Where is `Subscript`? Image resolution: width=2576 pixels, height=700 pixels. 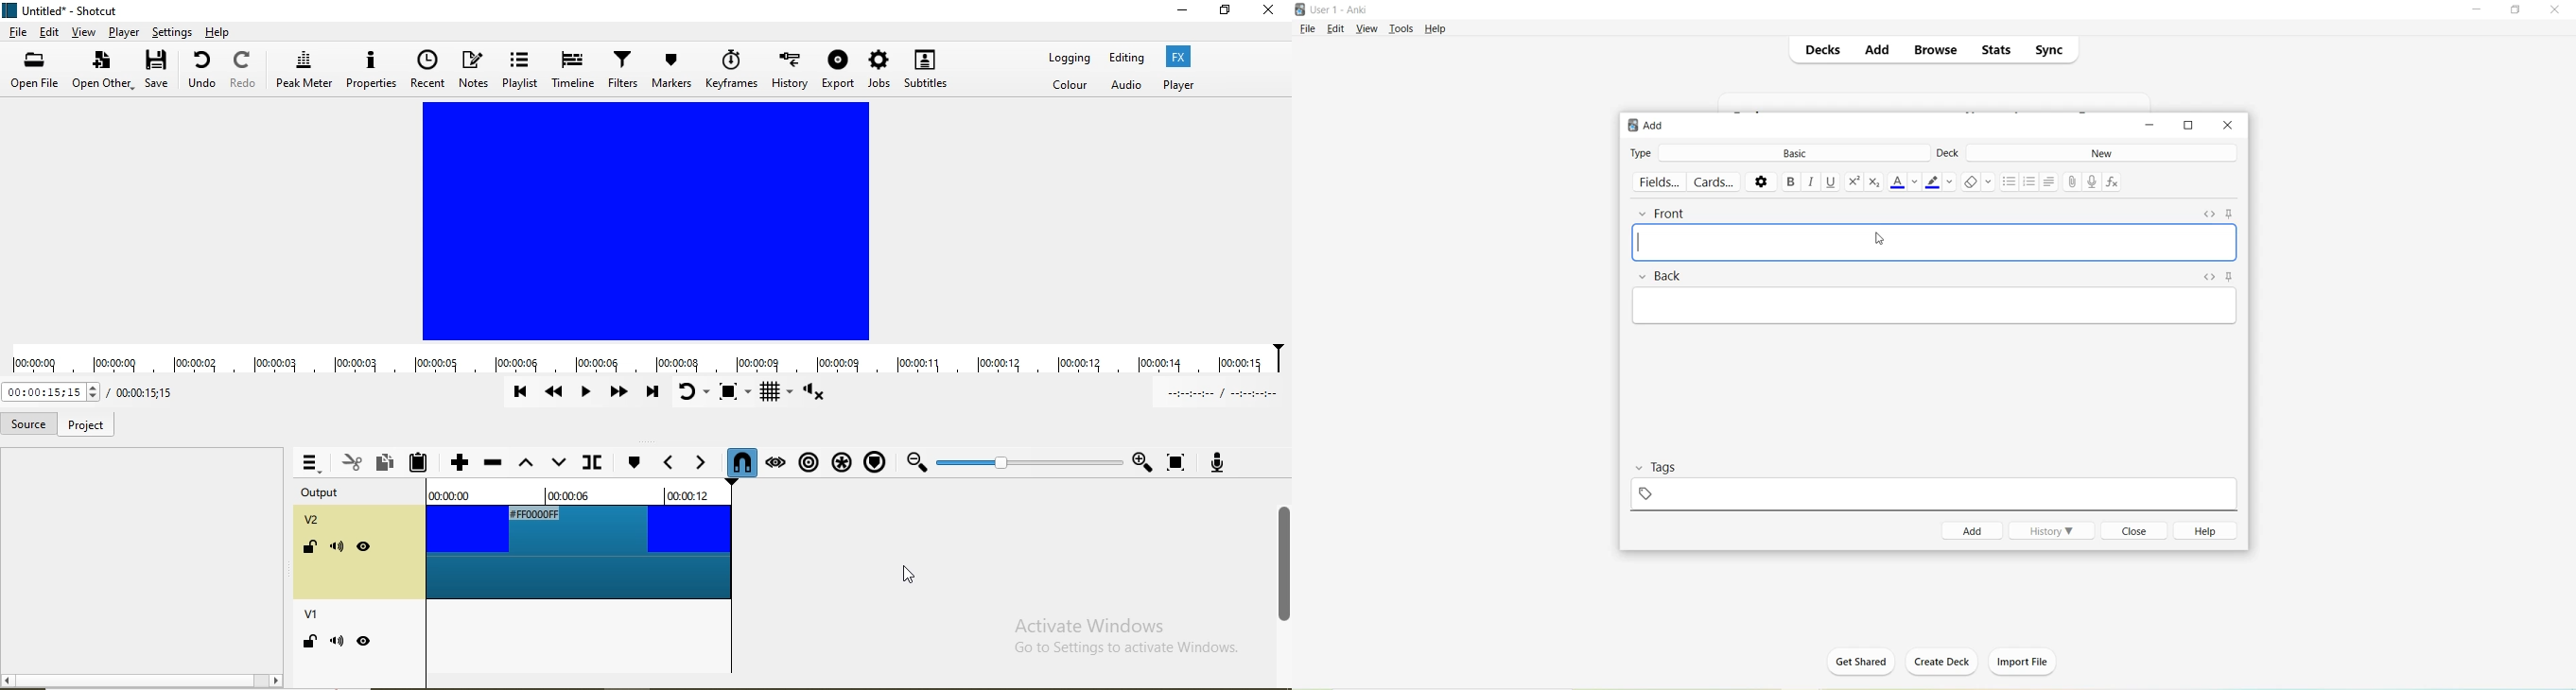
Subscript is located at coordinates (1875, 182).